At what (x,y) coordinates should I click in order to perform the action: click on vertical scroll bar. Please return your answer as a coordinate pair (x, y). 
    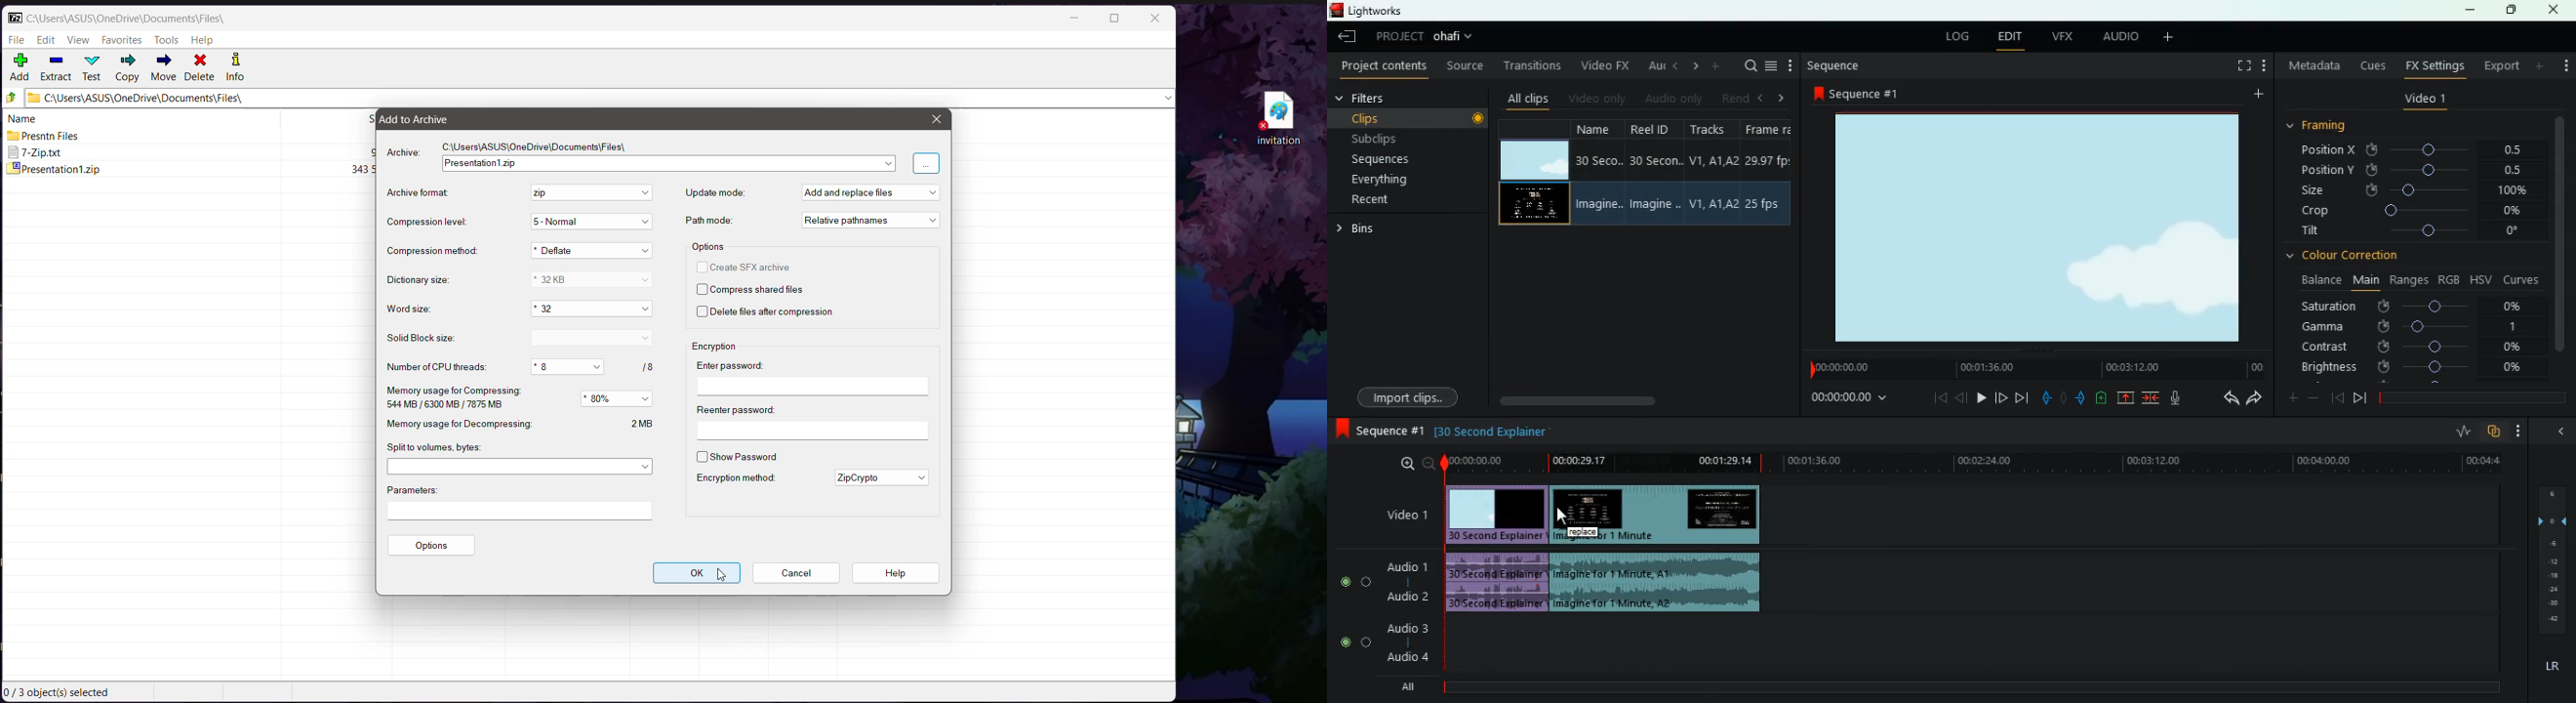
    Looking at the image, I should click on (2560, 247).